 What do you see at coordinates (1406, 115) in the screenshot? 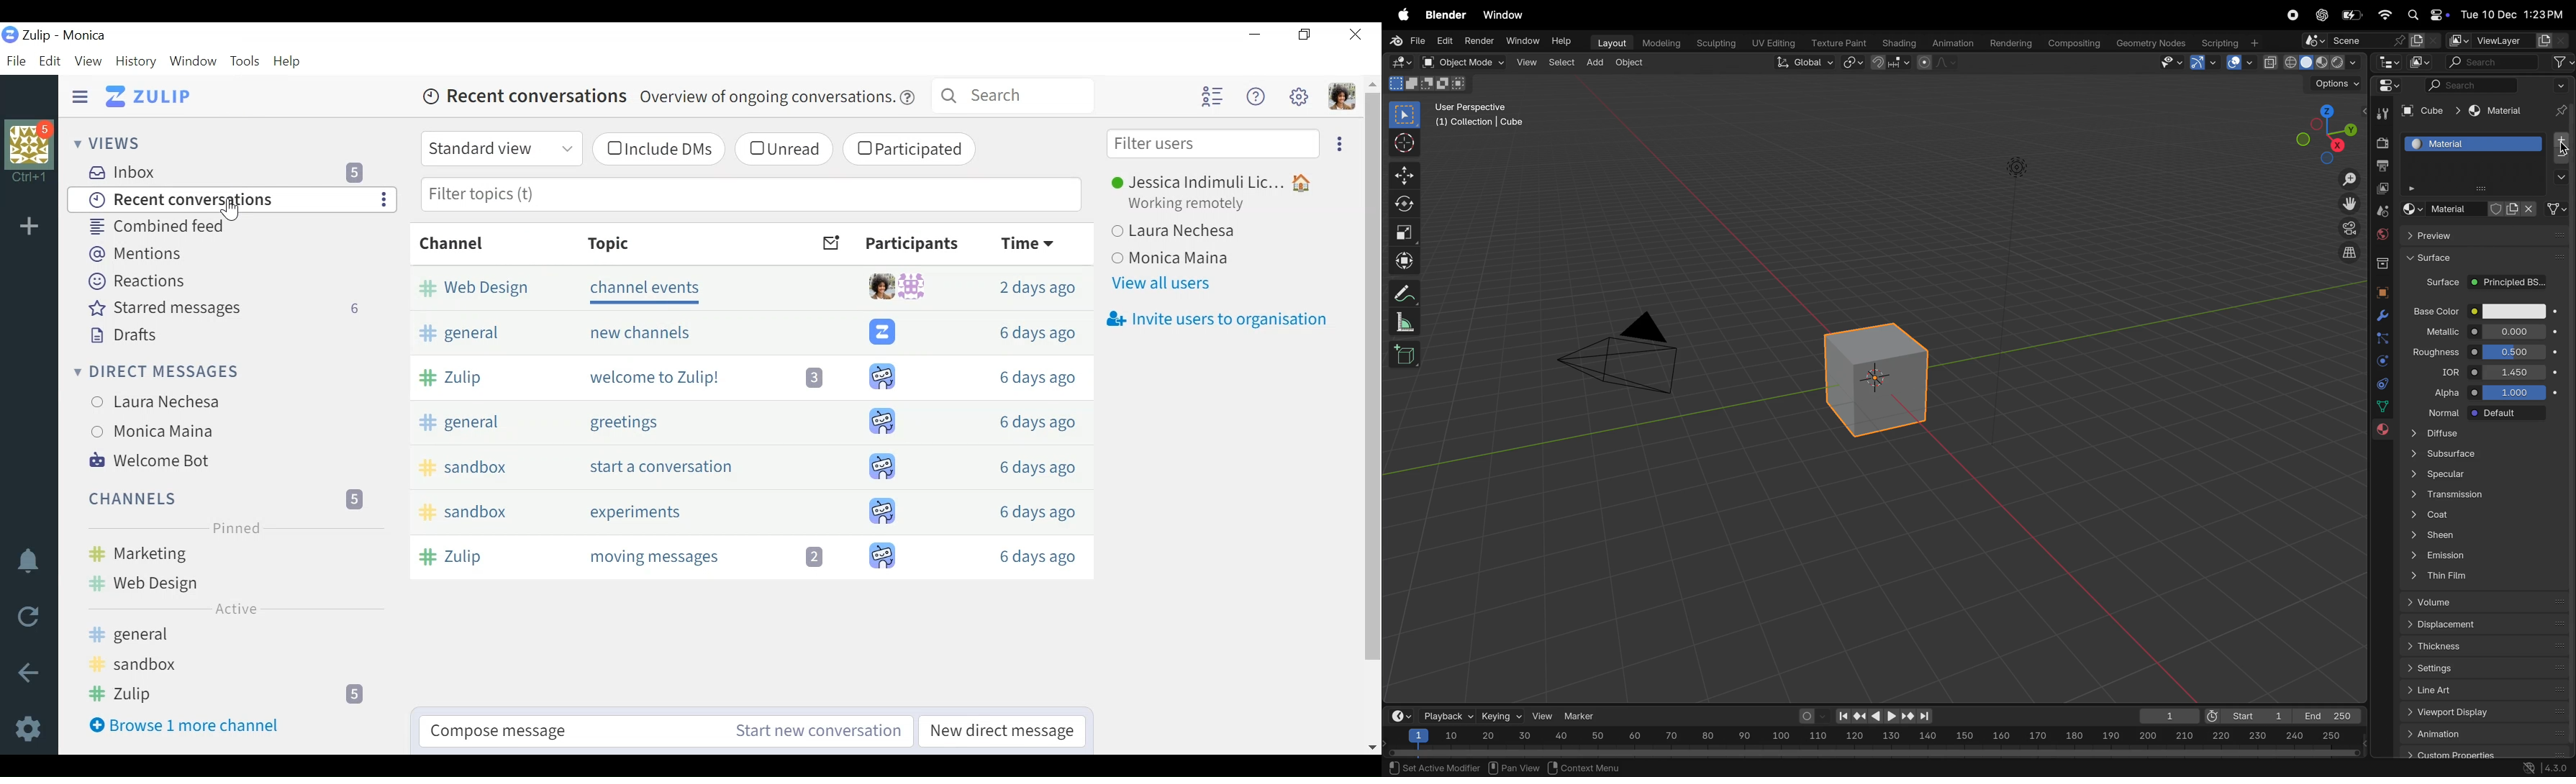
I see `select` at bounding box center [1406, 115].